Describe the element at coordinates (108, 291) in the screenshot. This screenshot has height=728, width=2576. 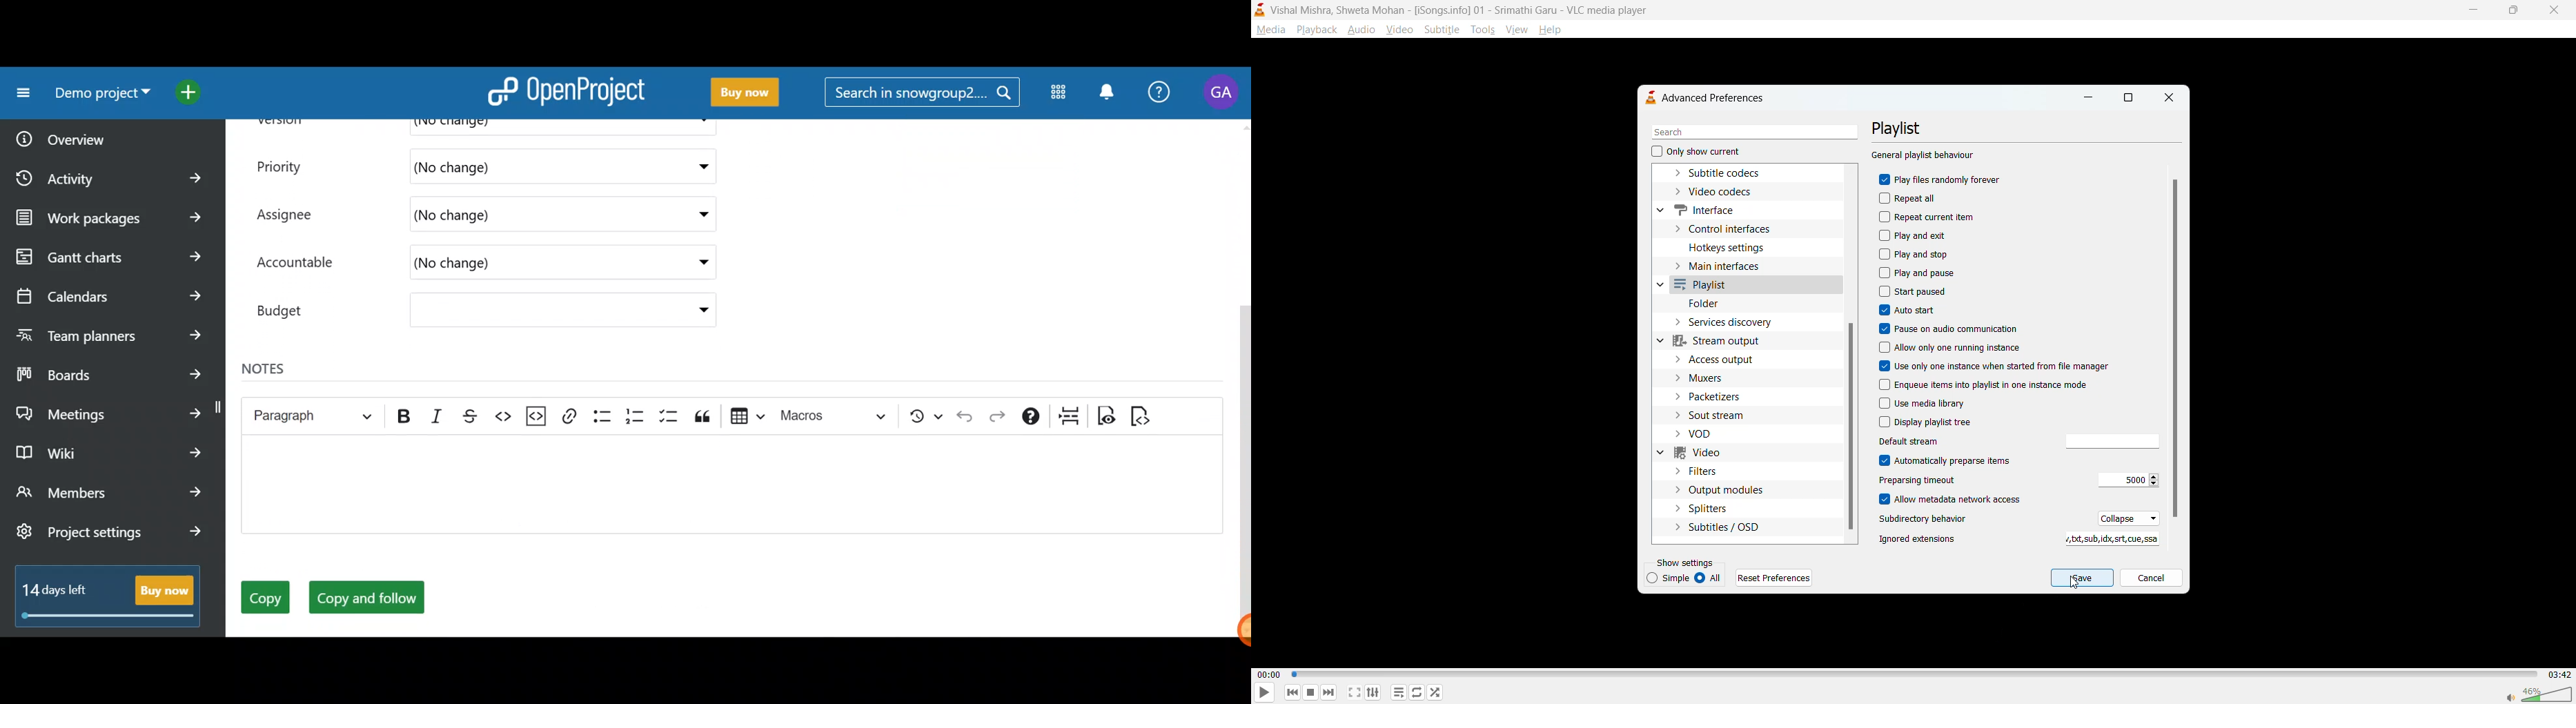
I see `Calendars` at that location.